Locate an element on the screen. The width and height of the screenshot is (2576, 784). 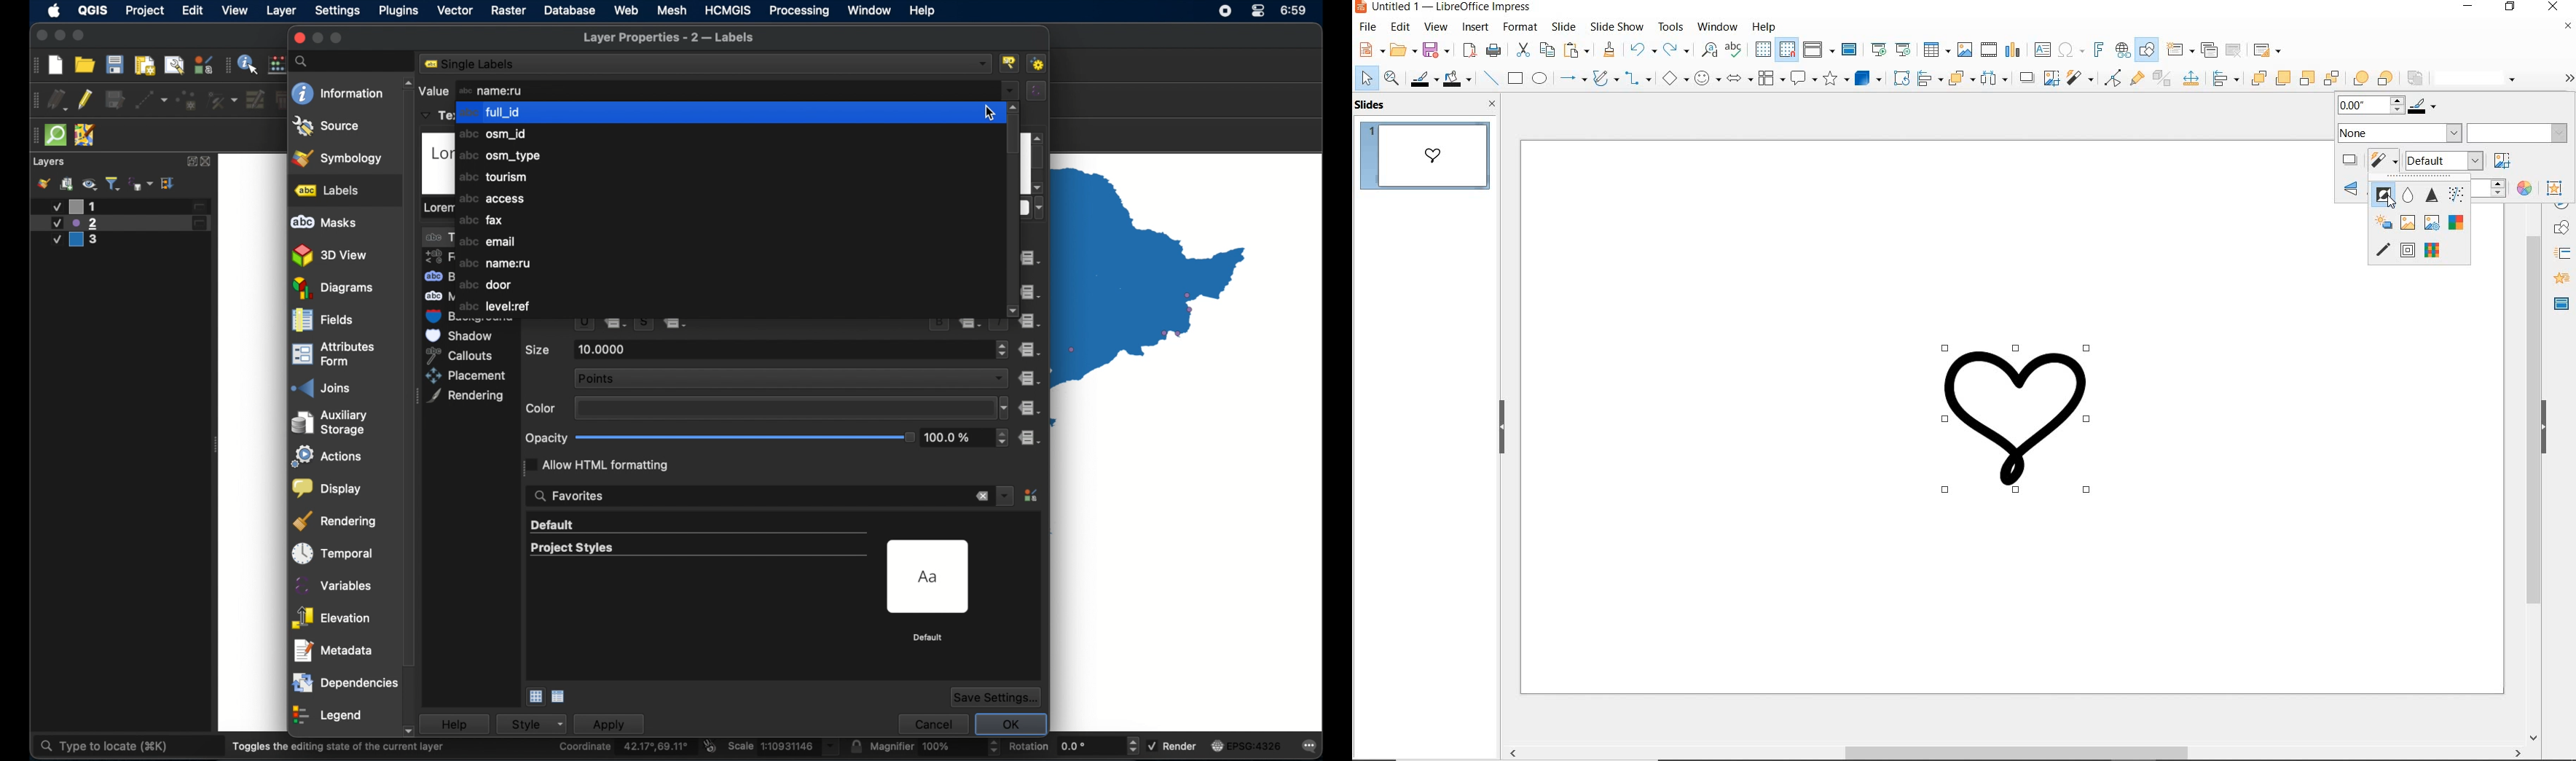
slide layout is located at coordinates (2269, 50).